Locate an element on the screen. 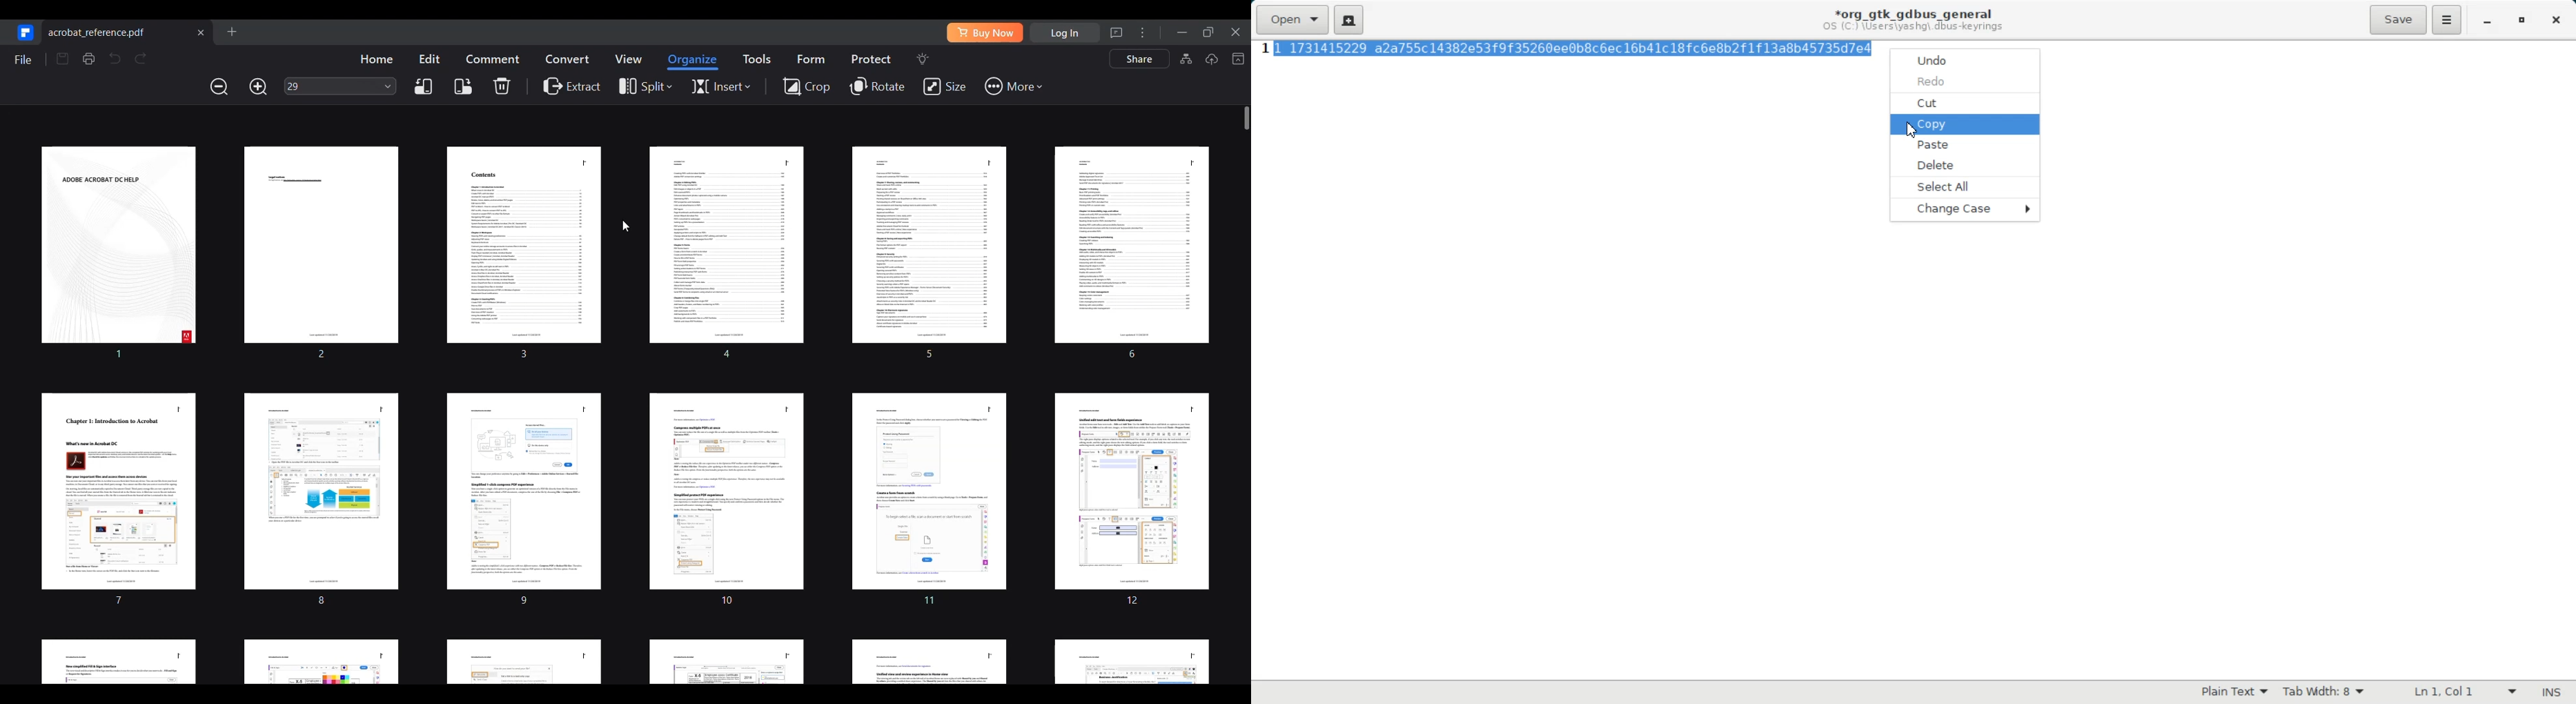 This screenshot has height=728, width=2576. Tab width is located at coordinates (2324, 692).